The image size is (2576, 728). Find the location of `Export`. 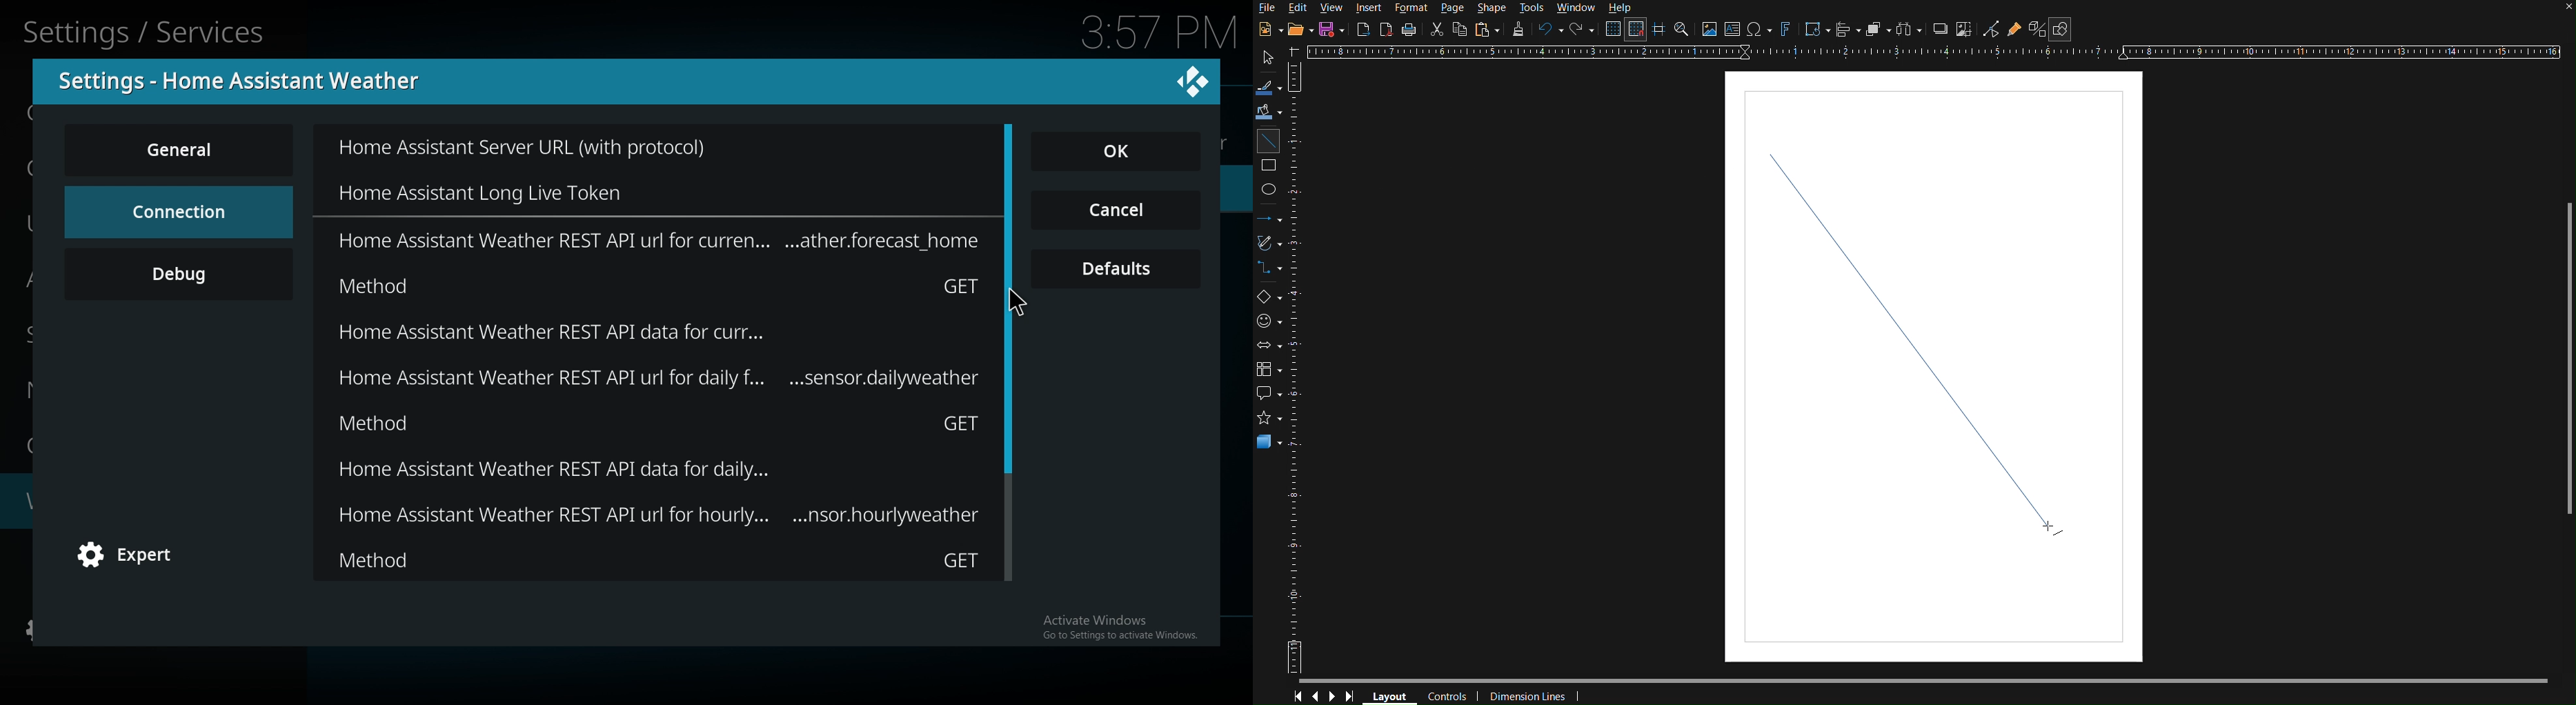

Export is located at coordinates (1363, 29).